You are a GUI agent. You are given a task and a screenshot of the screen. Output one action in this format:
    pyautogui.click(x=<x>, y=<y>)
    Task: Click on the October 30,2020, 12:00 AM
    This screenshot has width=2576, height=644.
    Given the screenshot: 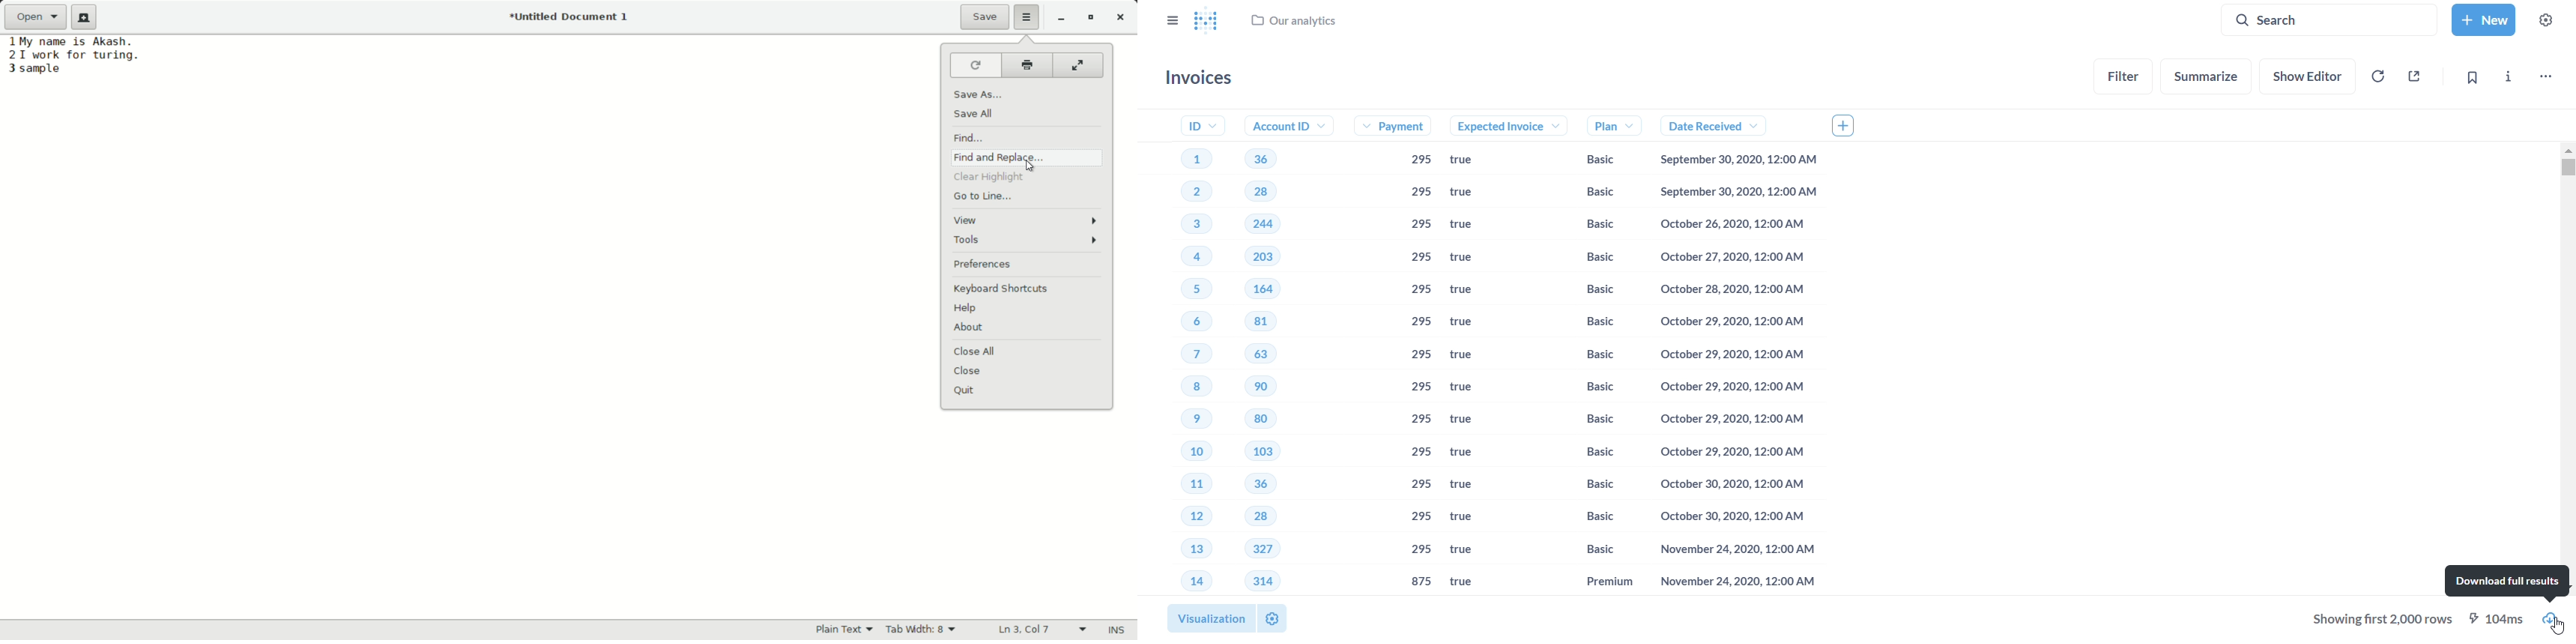 What is the action you would take?
    pyautogui.click(x=1733, y=483)
    